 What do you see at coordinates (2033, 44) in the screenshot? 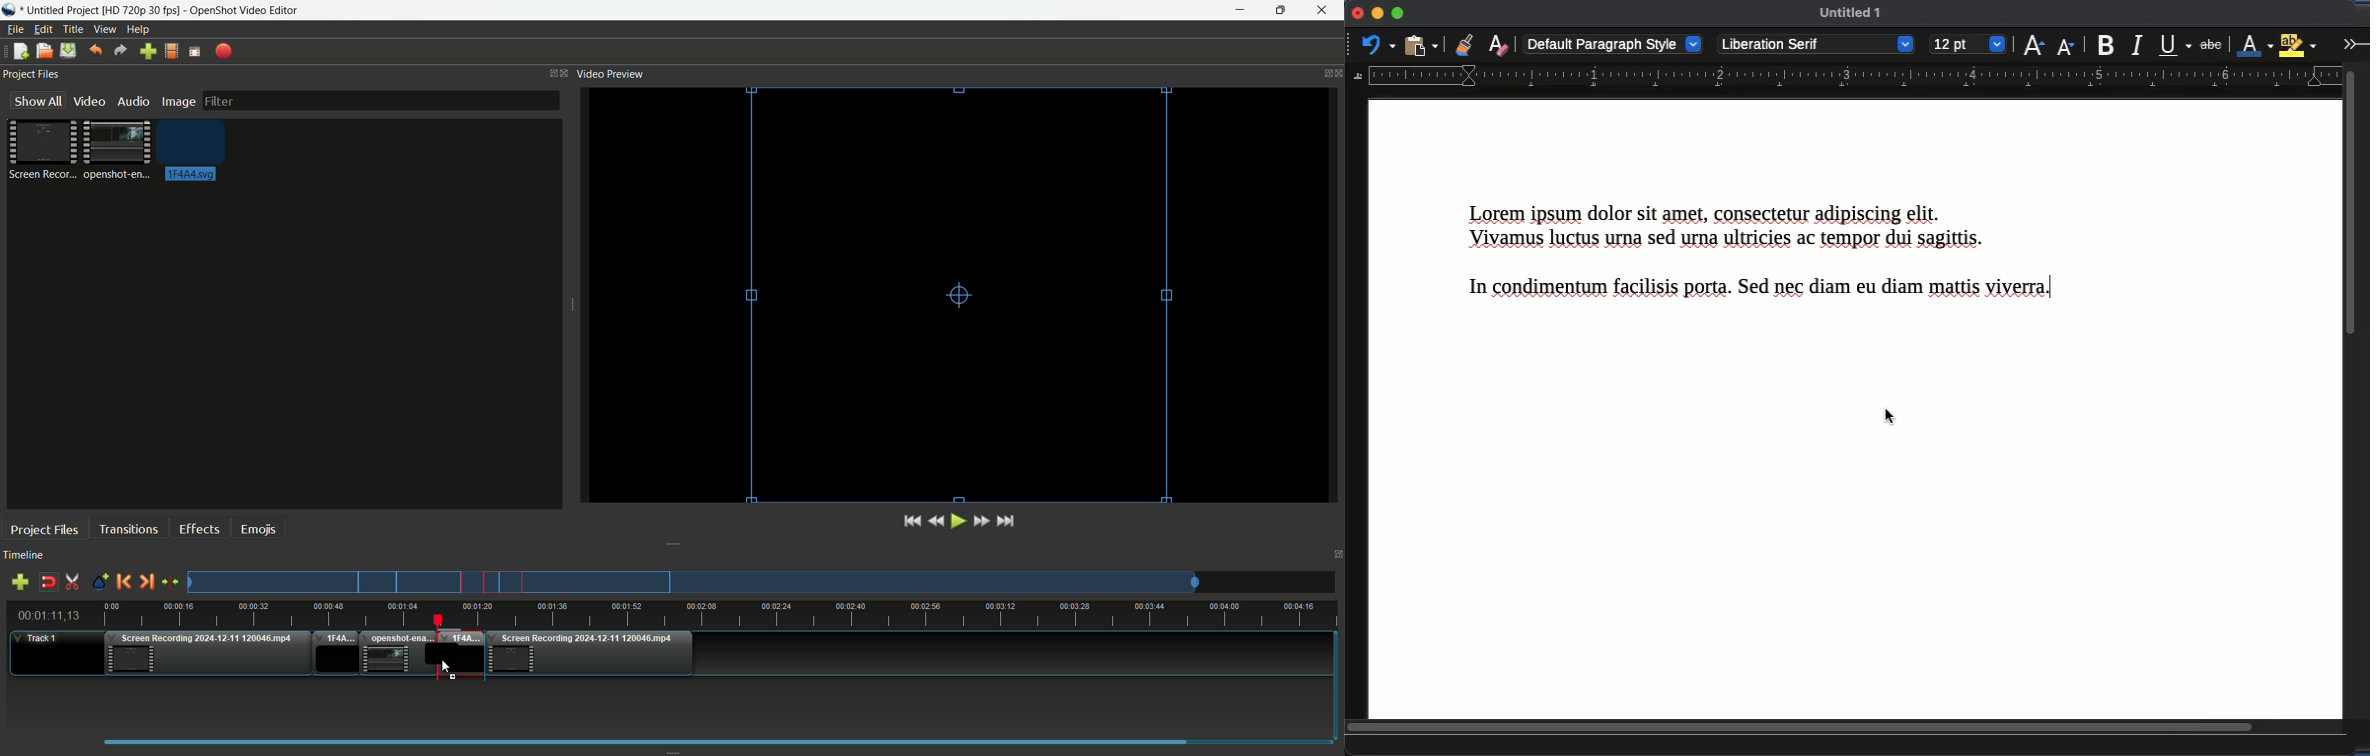
I see `increase size` at bounding box center [2033, 44].